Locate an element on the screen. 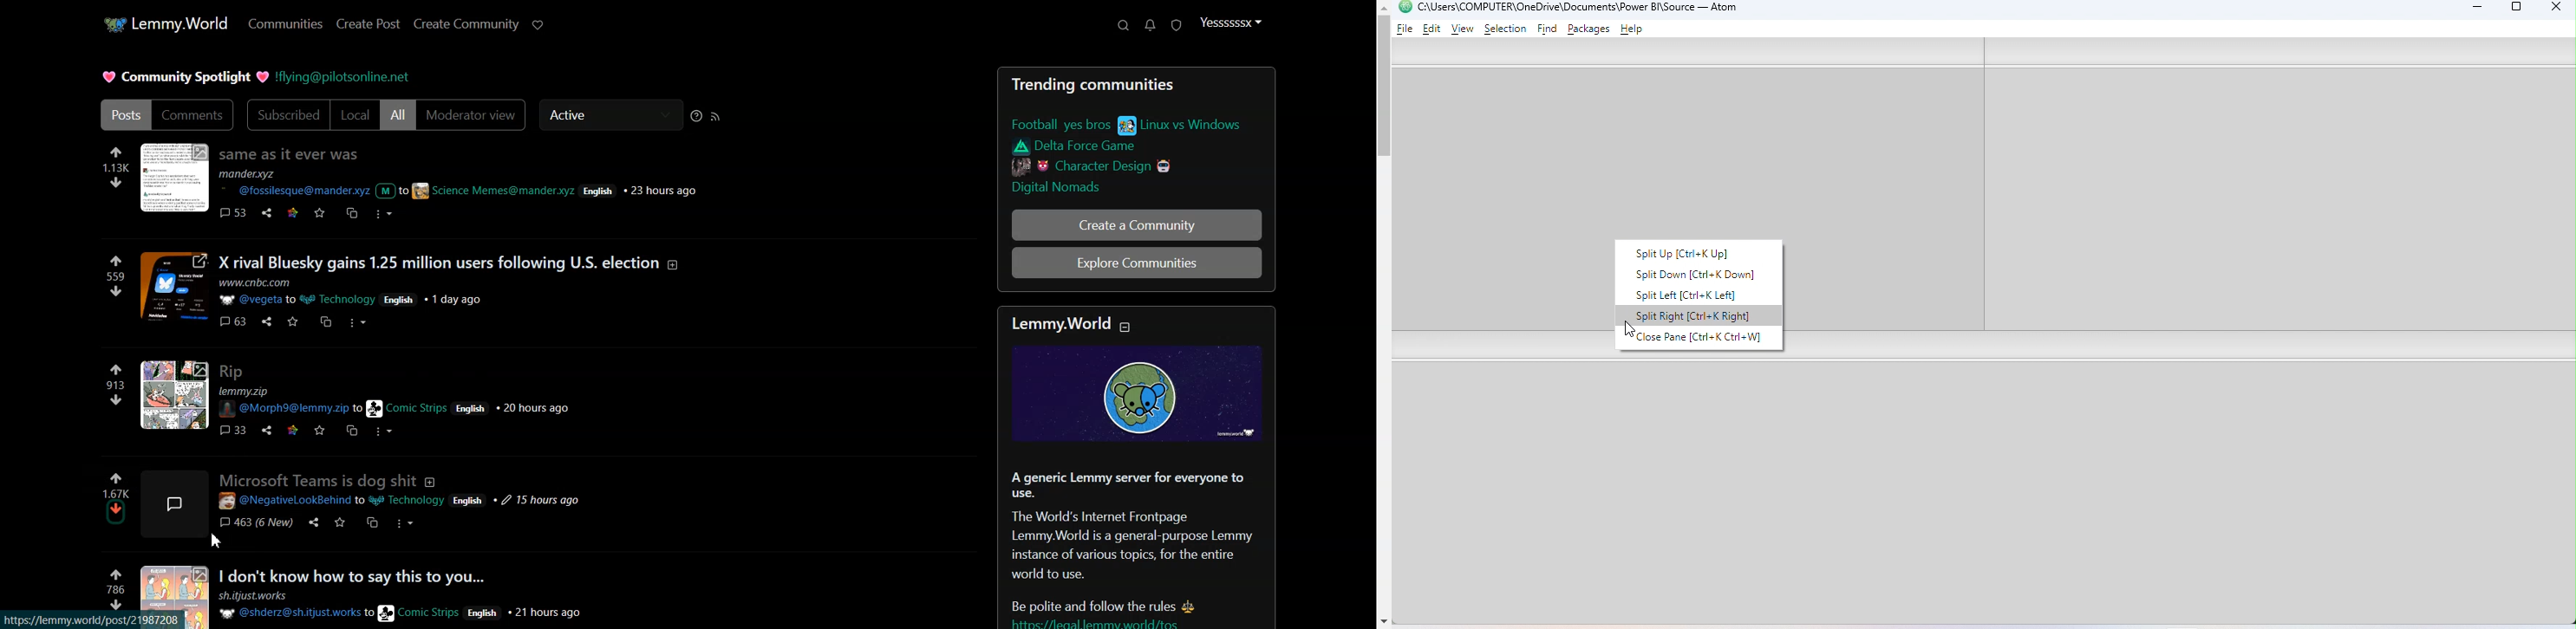  Subscribed is located at coordinates (286, 114).